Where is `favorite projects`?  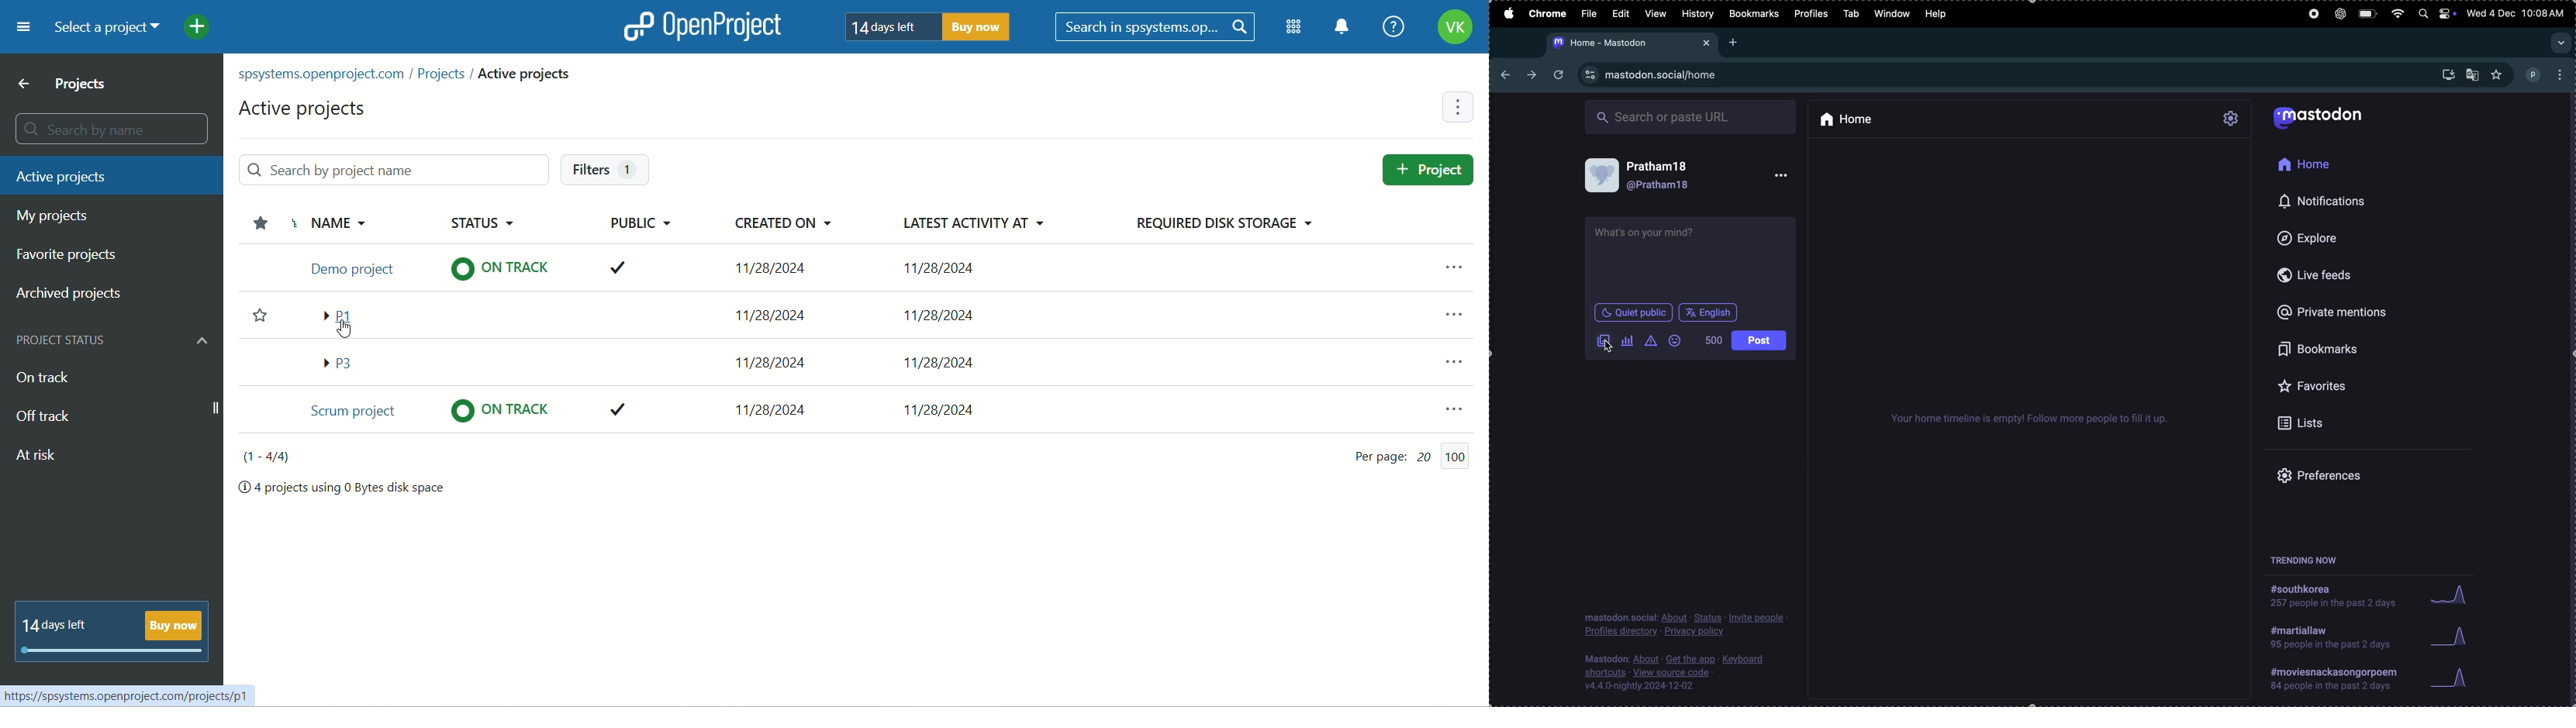 favorite projects is located at coordinates (72, 256).